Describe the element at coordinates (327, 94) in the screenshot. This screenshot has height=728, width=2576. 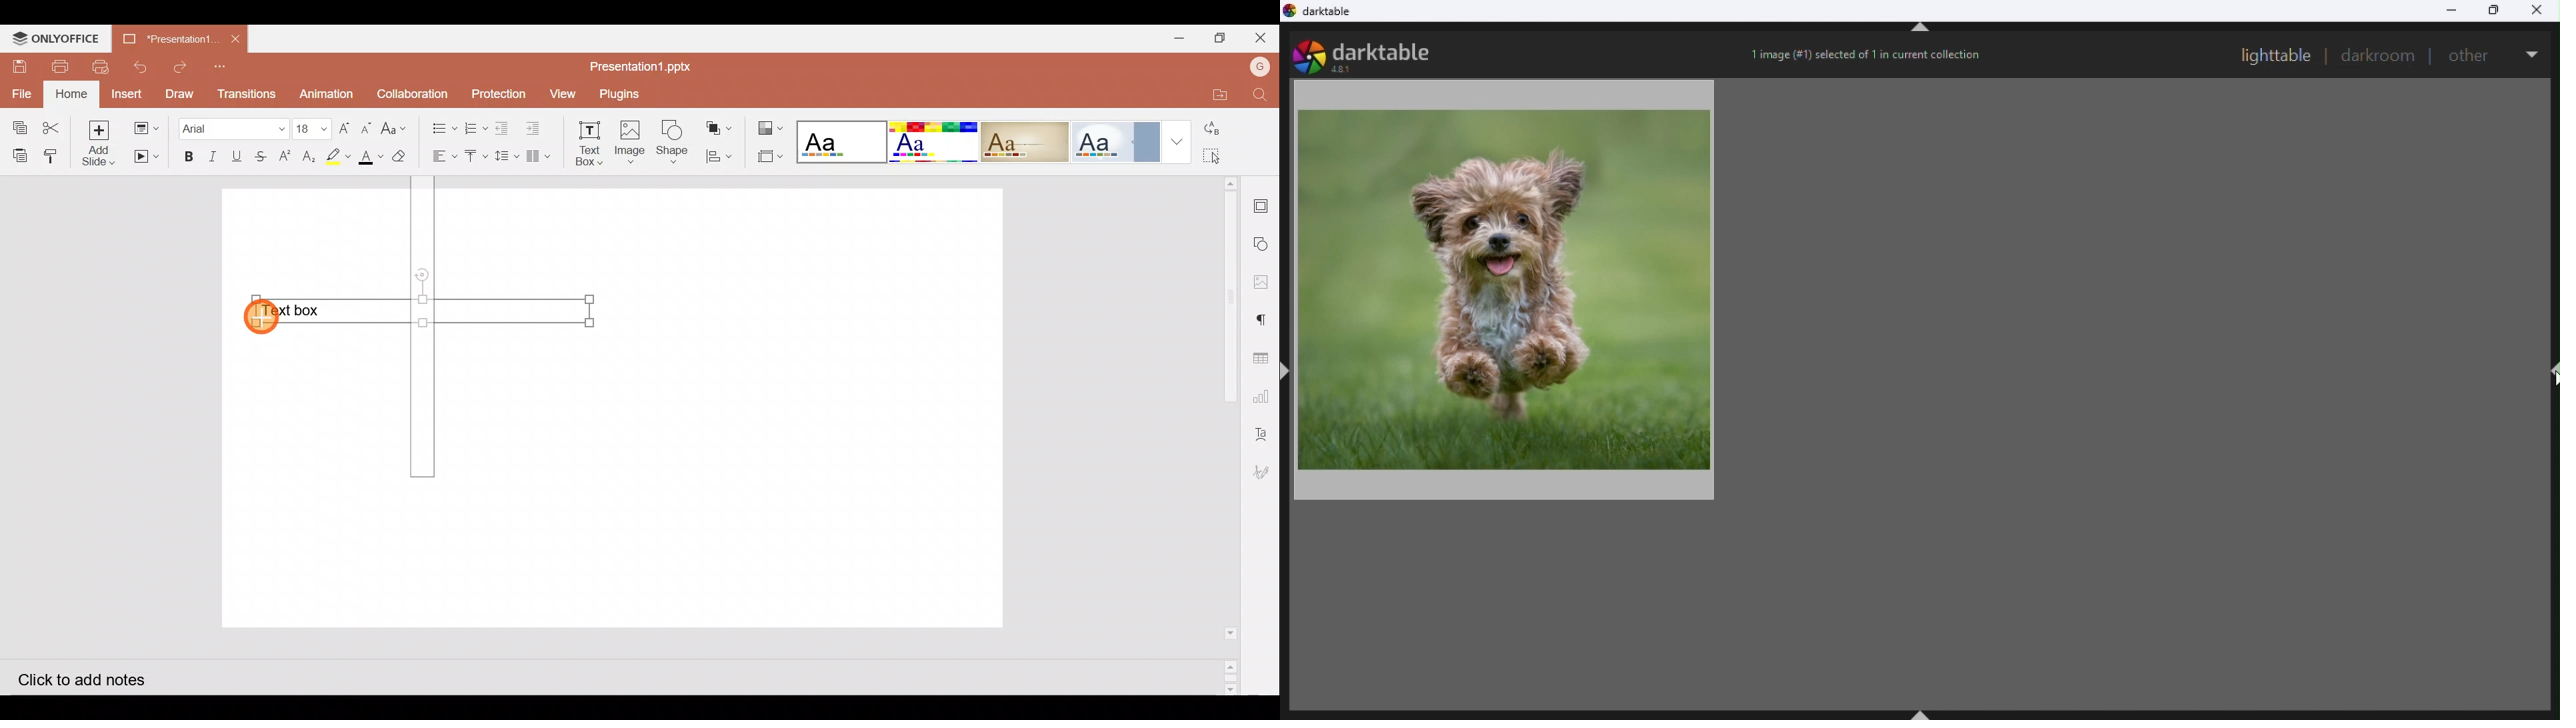
I see `Animation` at that location.